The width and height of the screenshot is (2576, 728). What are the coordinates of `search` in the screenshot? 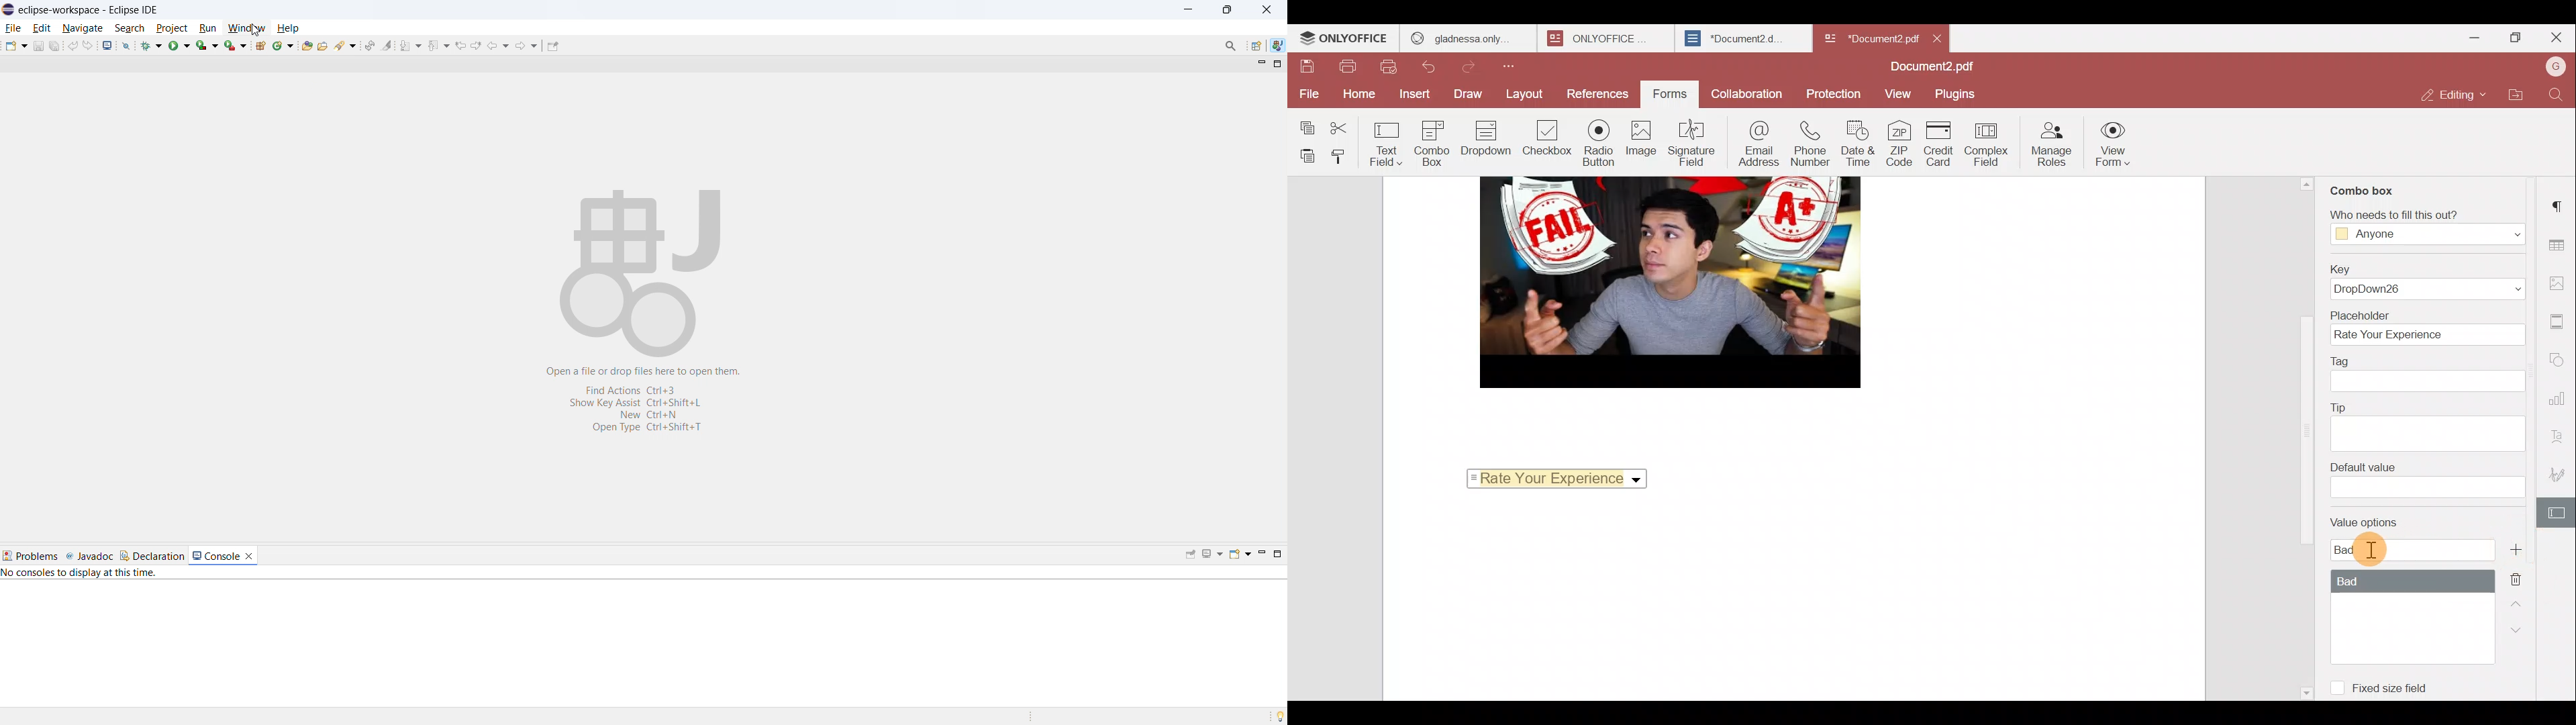 It's located at (345, 45).